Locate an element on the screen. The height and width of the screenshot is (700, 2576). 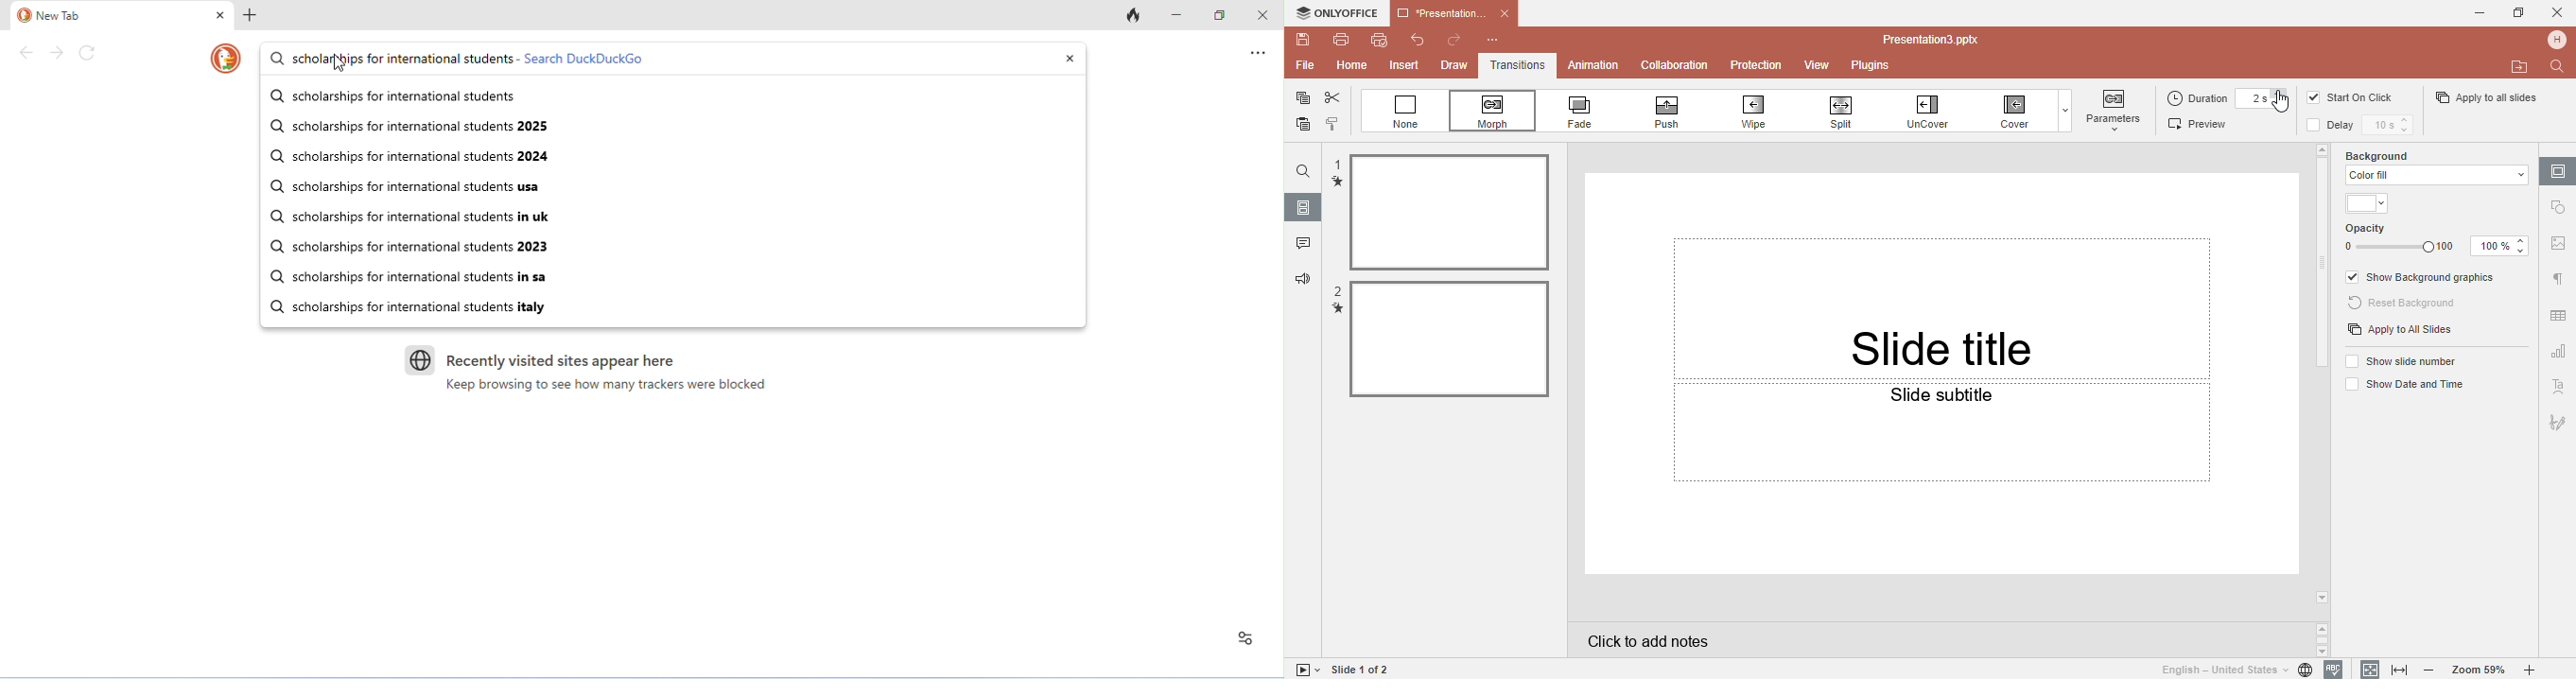
Open file is located at coordinates (2520, 67).